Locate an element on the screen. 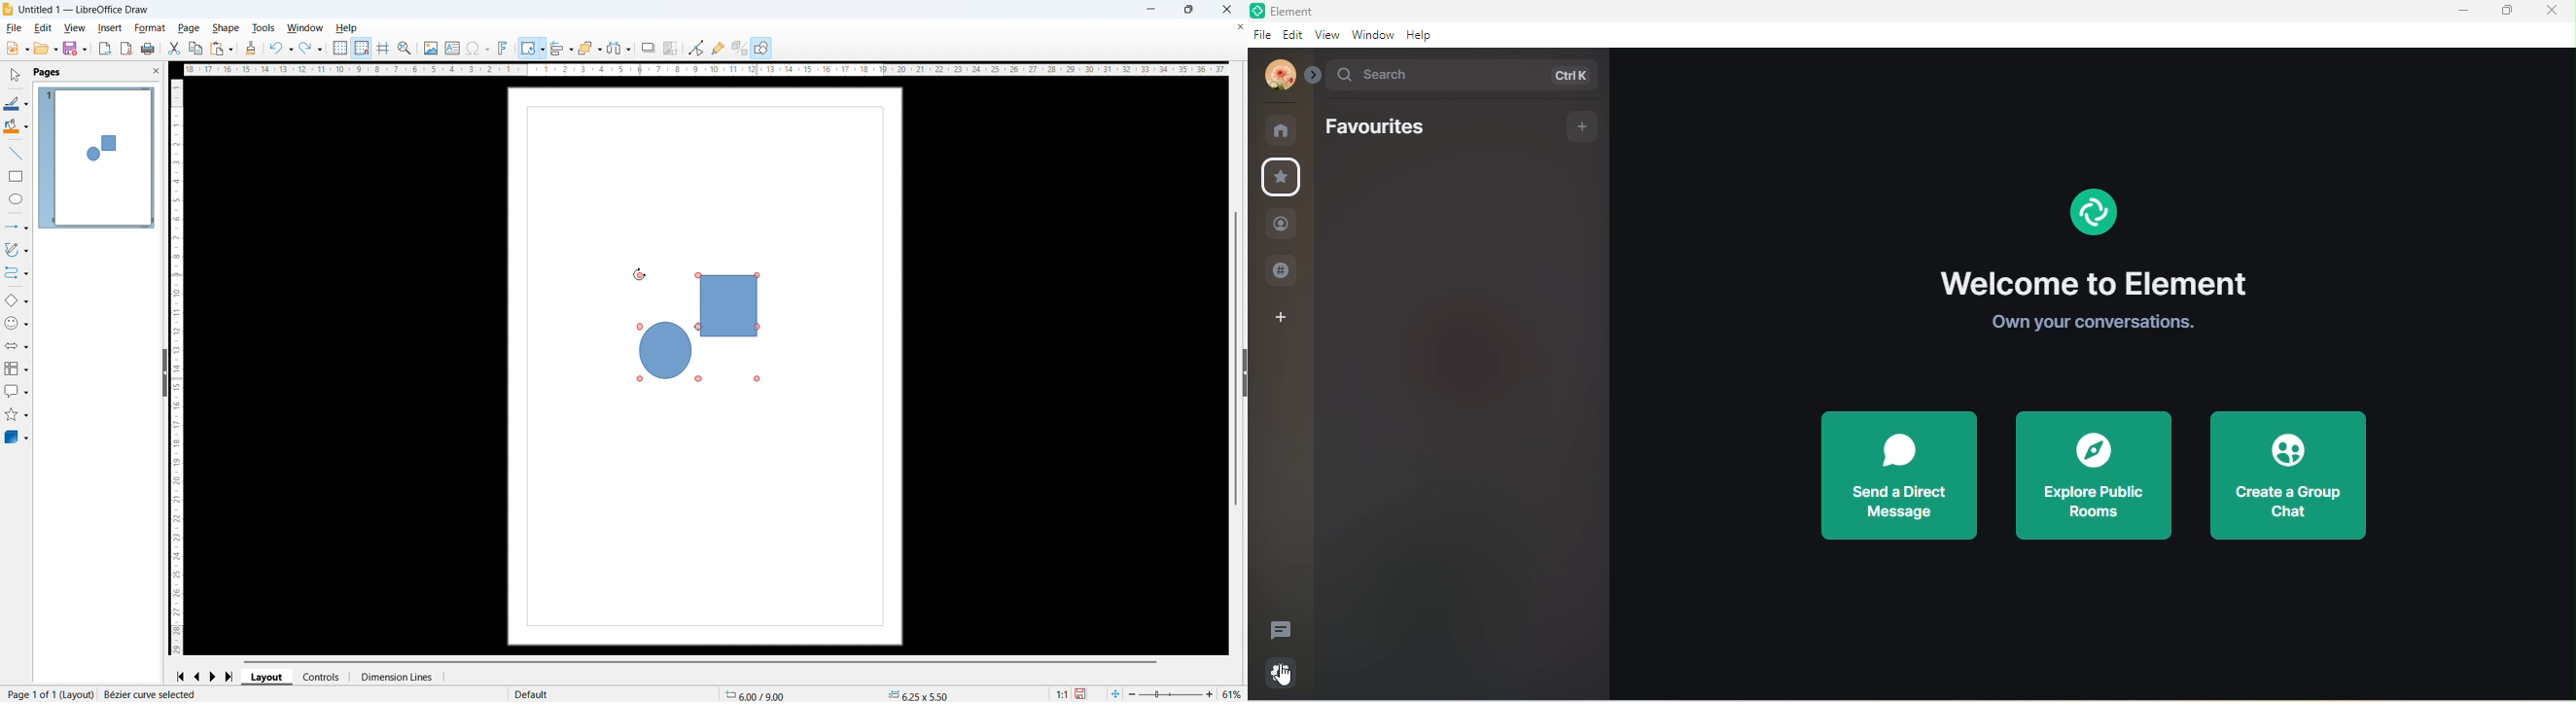 This screenshot has height=728, width=2576. Export  is located at coordinates (104, 49).